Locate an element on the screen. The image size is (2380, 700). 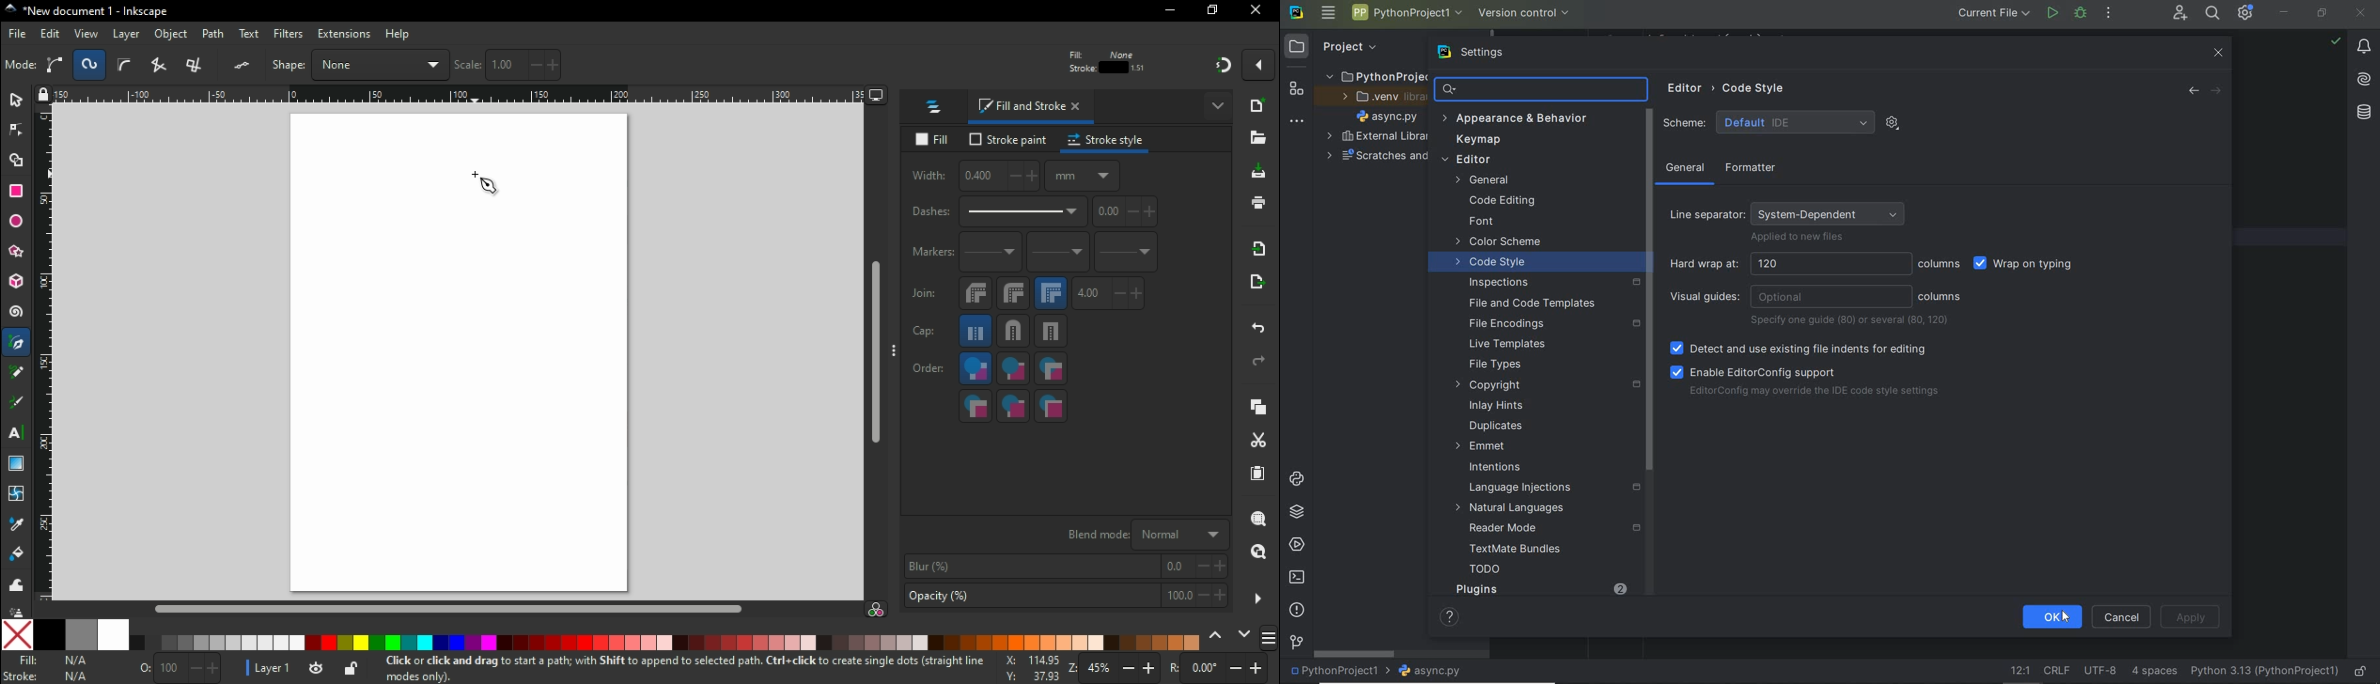
stroke color is located at coordinates (52, 676).